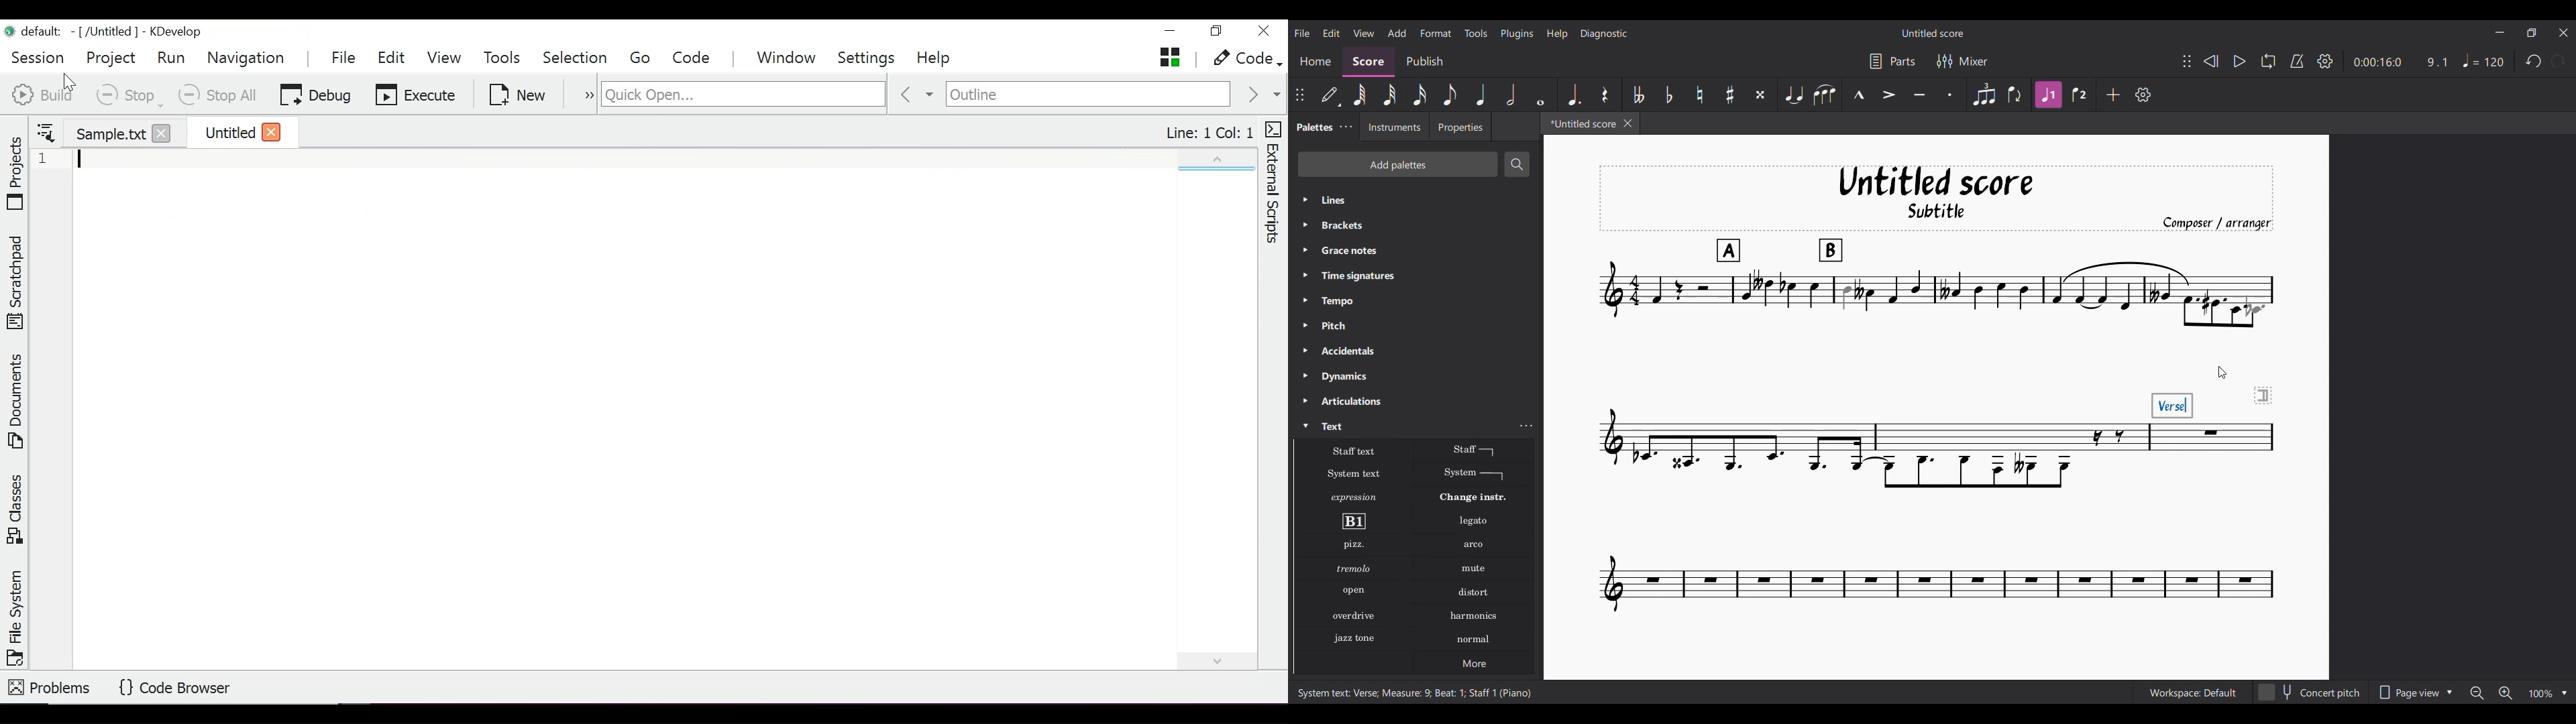 This screenshot has height=728, width=2576. I want to click on Grace notes, so click(1415, 250).